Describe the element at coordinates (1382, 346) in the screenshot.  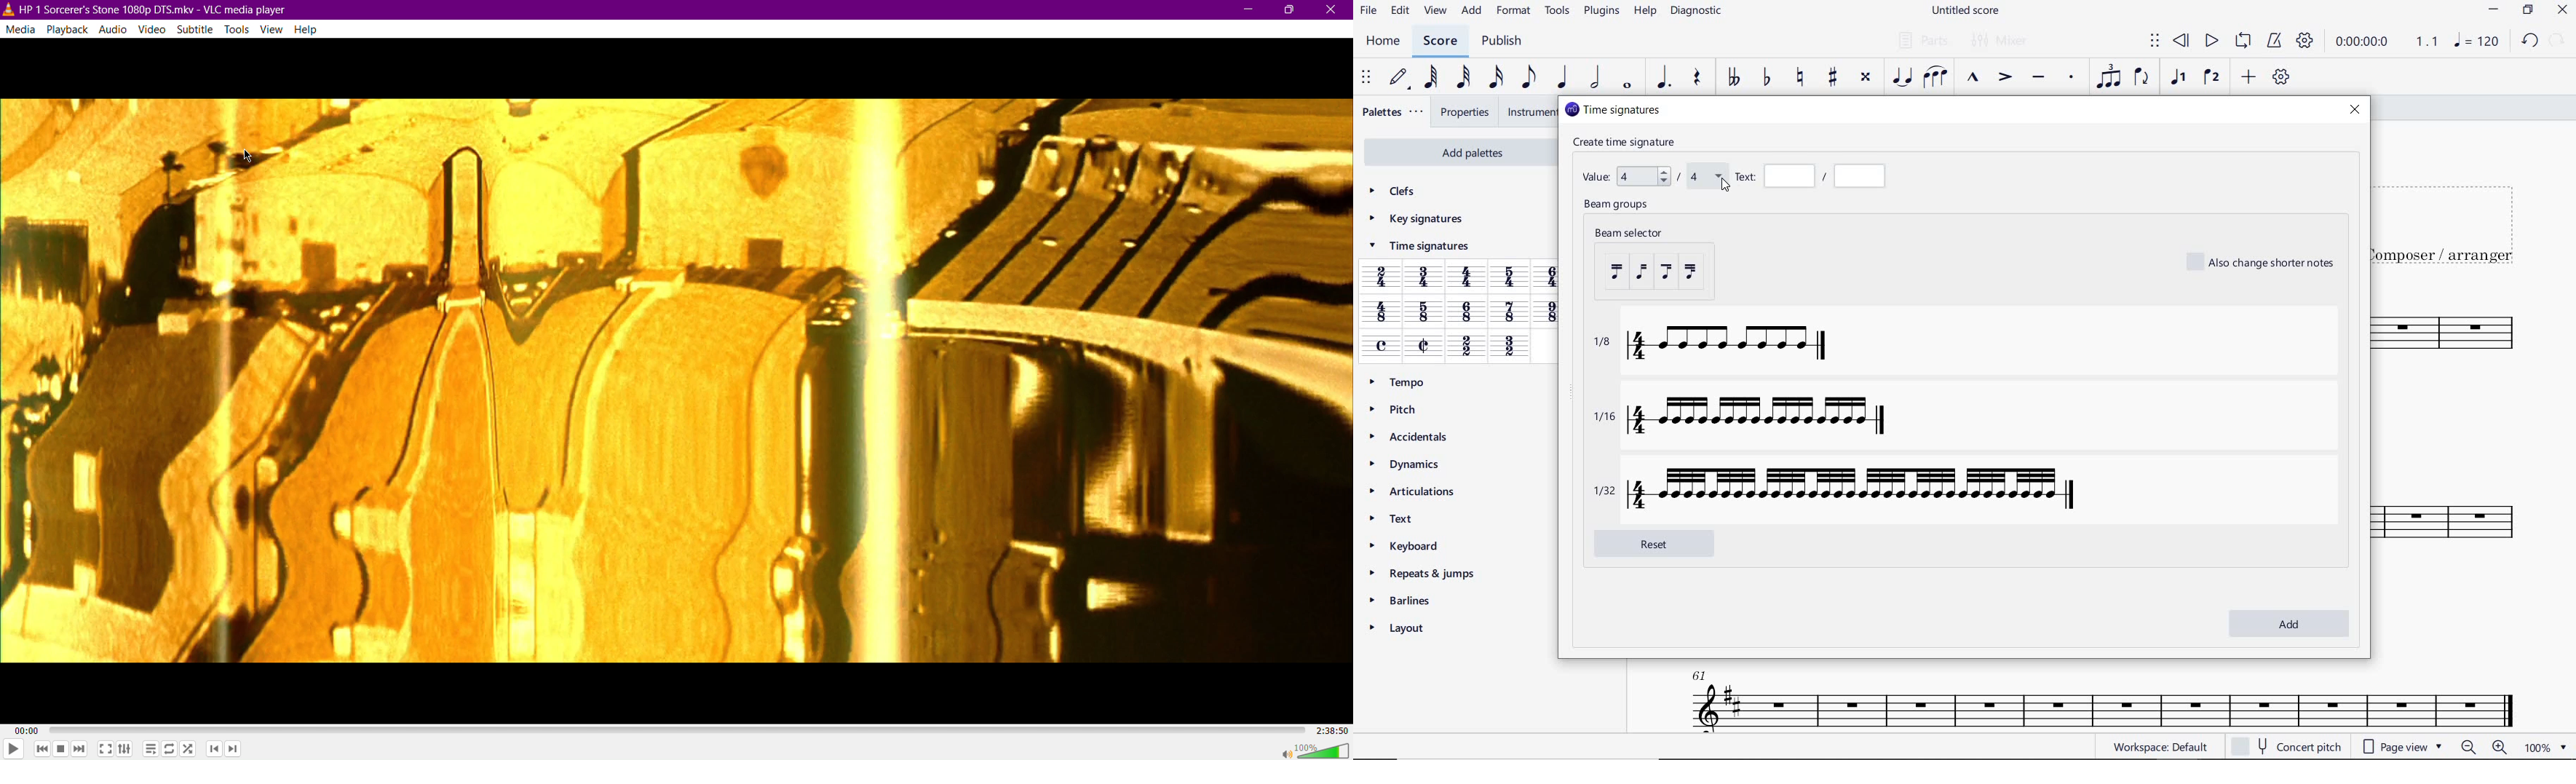
I see `common time` at that location.